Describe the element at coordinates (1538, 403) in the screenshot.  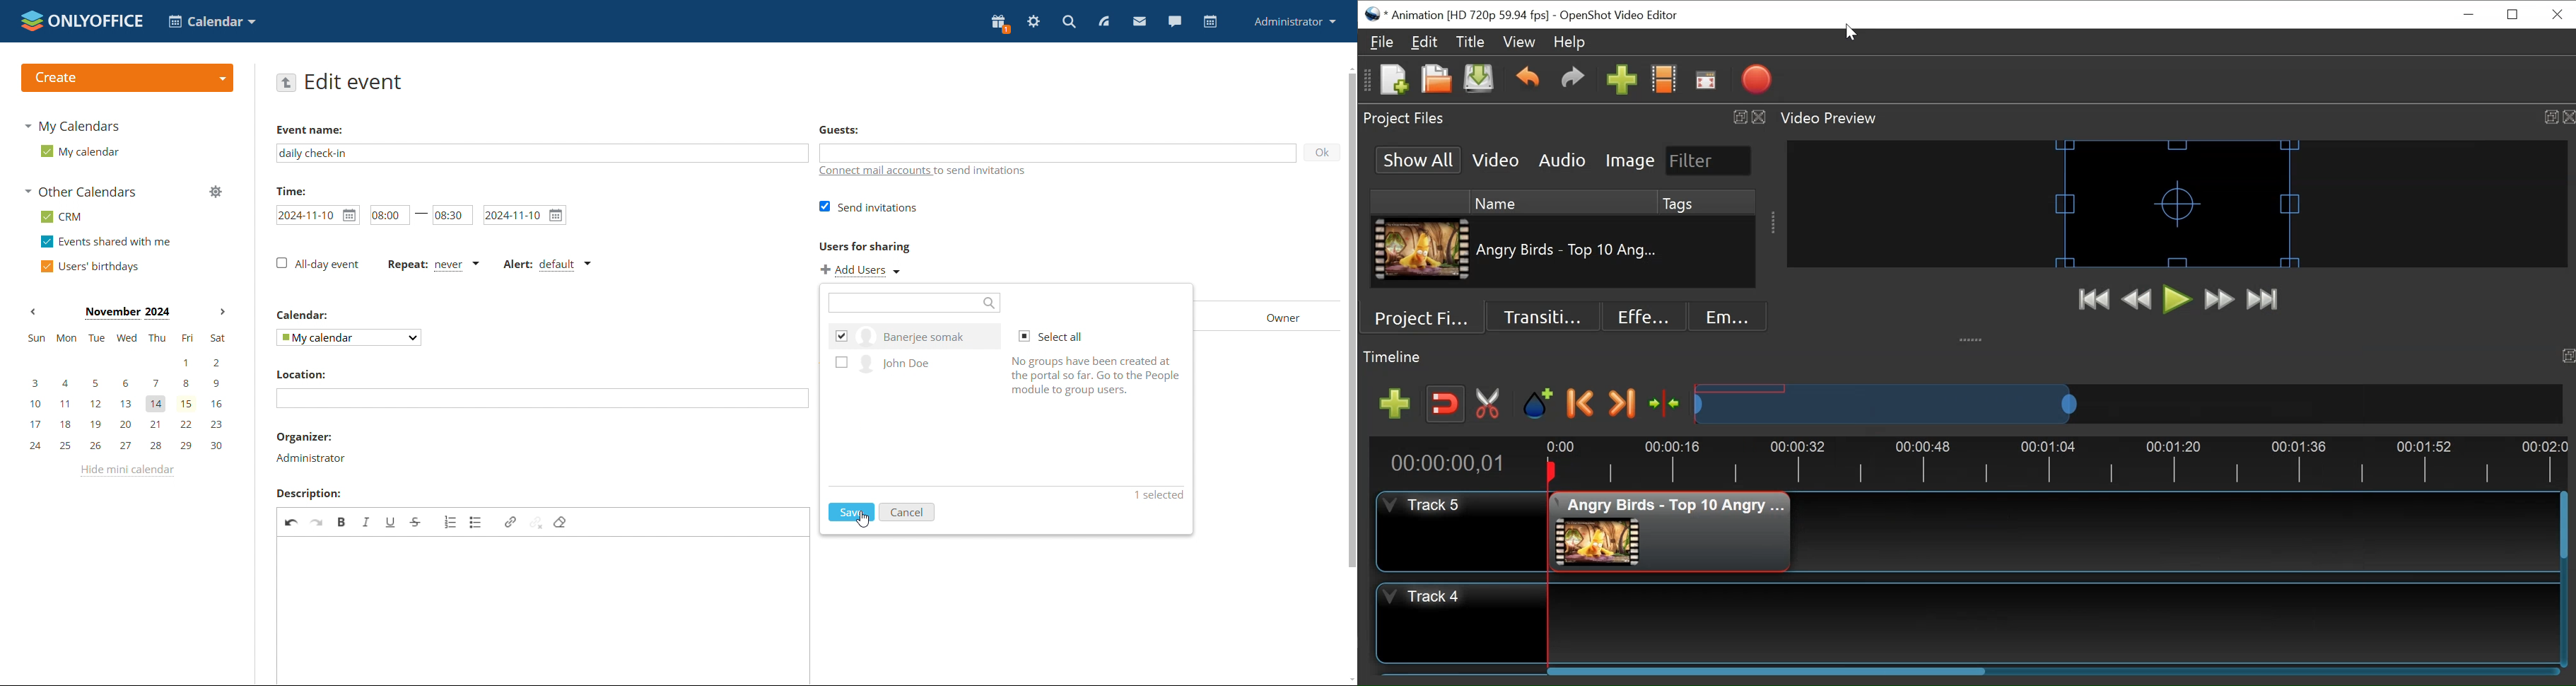
I see `Add Marker` at that location.